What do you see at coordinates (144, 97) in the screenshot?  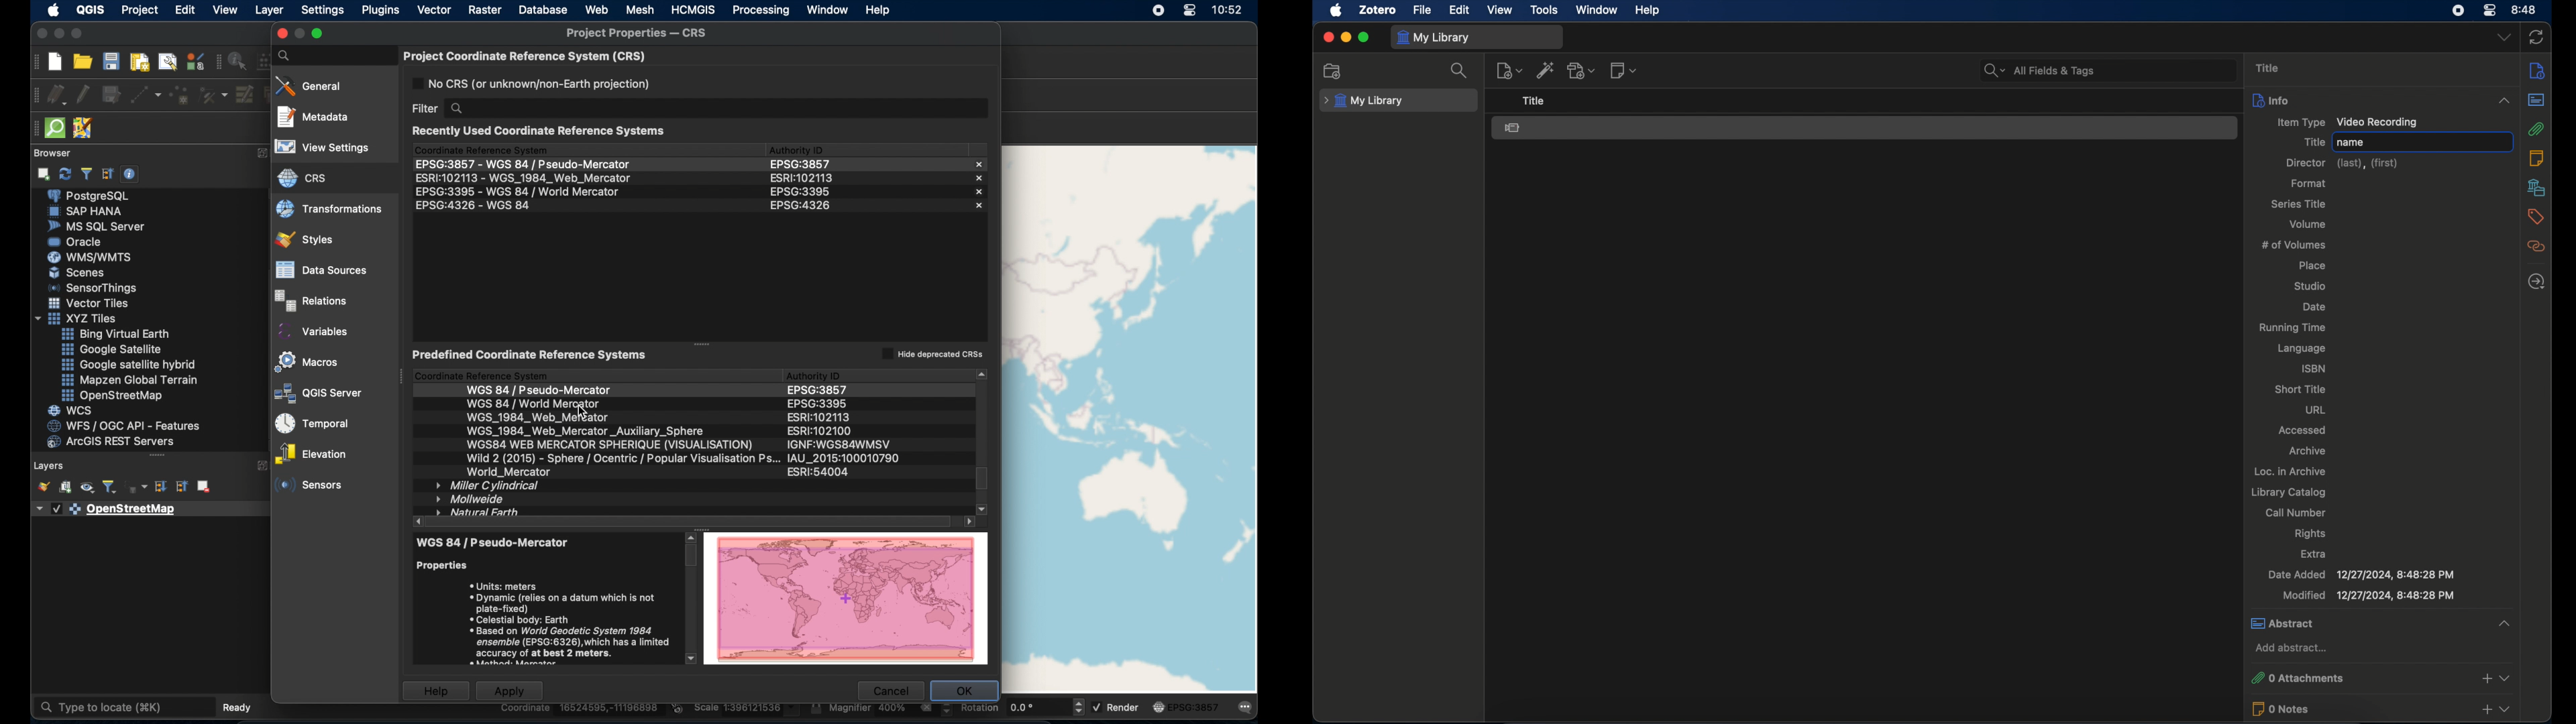 I see `digitize with segment` at bounding box center [144, 97].